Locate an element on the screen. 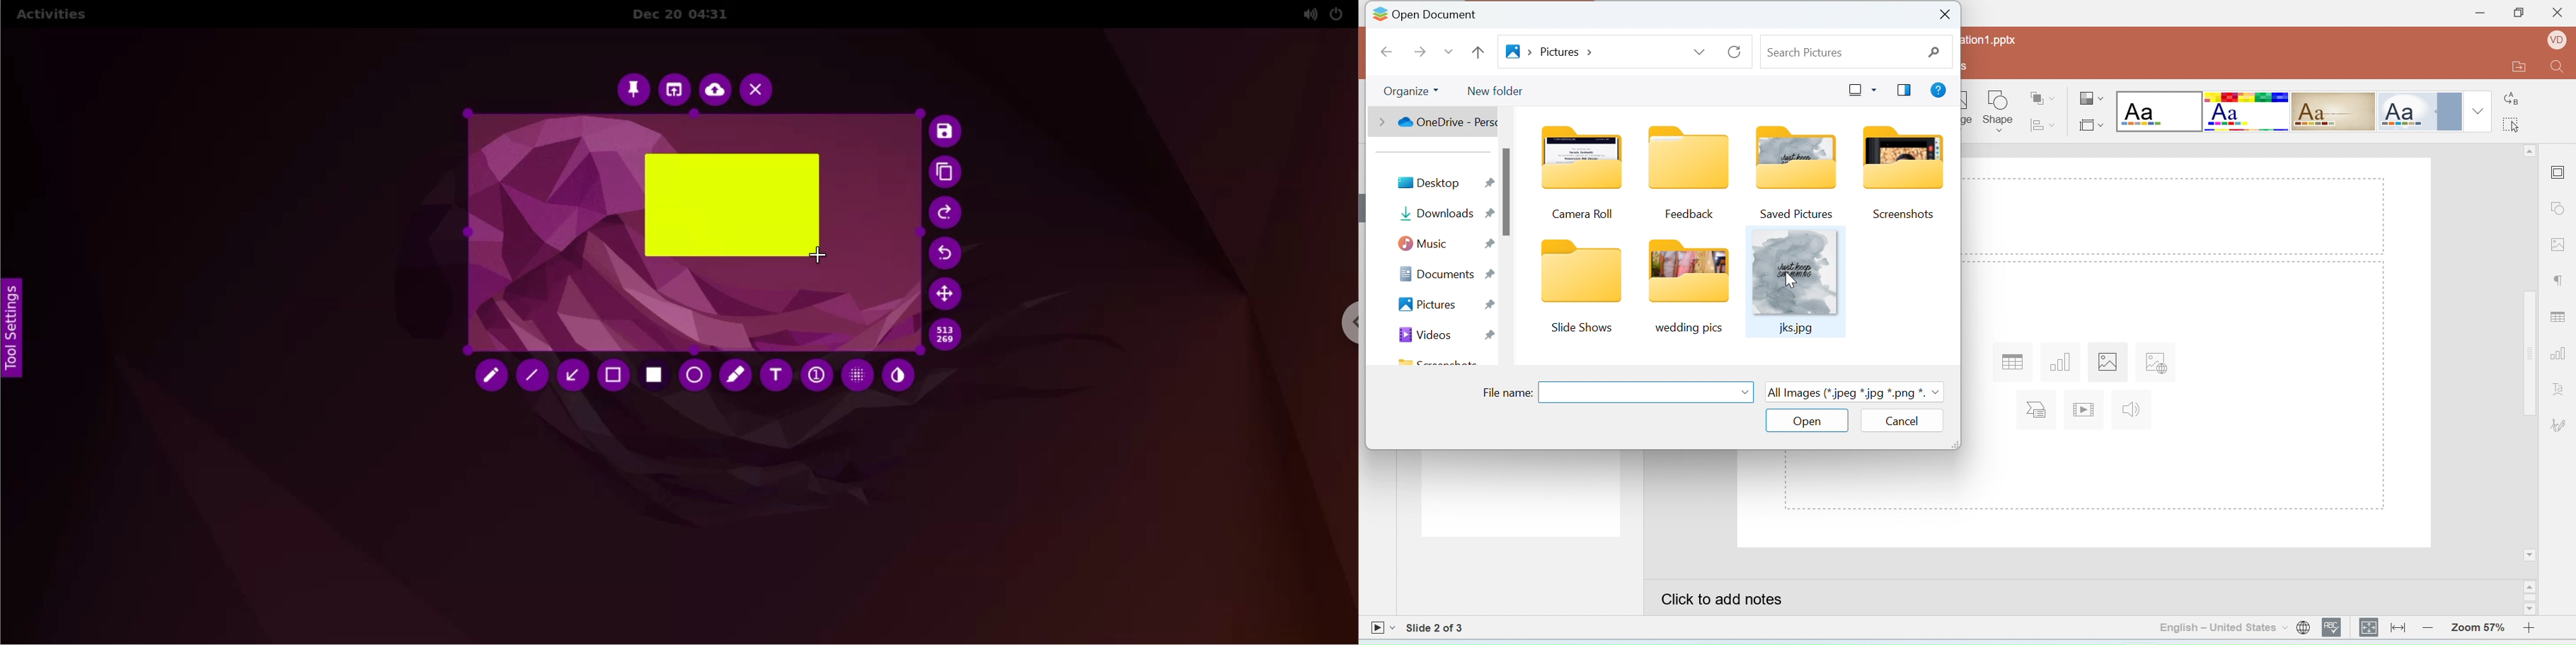 The width and height of the screenshot is (2576, 672). current location is located at coordinates (1551, 51).